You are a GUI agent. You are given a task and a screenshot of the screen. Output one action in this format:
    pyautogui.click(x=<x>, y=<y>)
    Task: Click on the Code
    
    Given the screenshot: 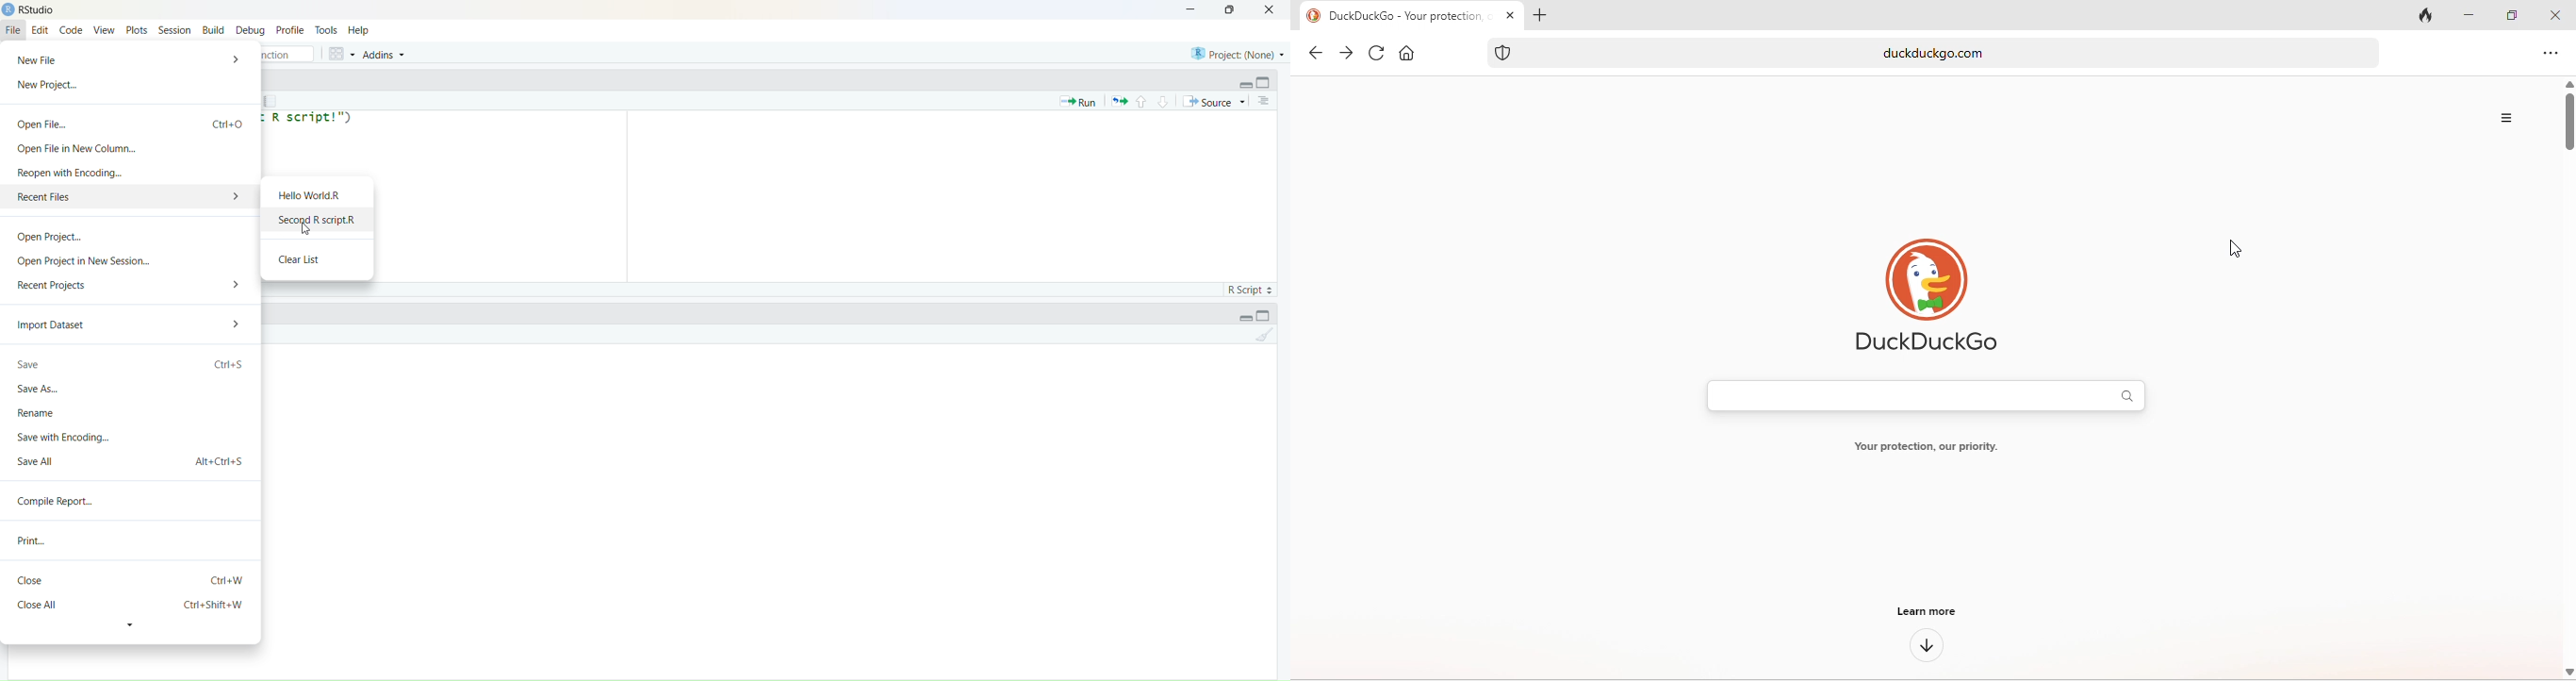 What is the action you would take?
    pyautogui.click(x=72, y=31)
    